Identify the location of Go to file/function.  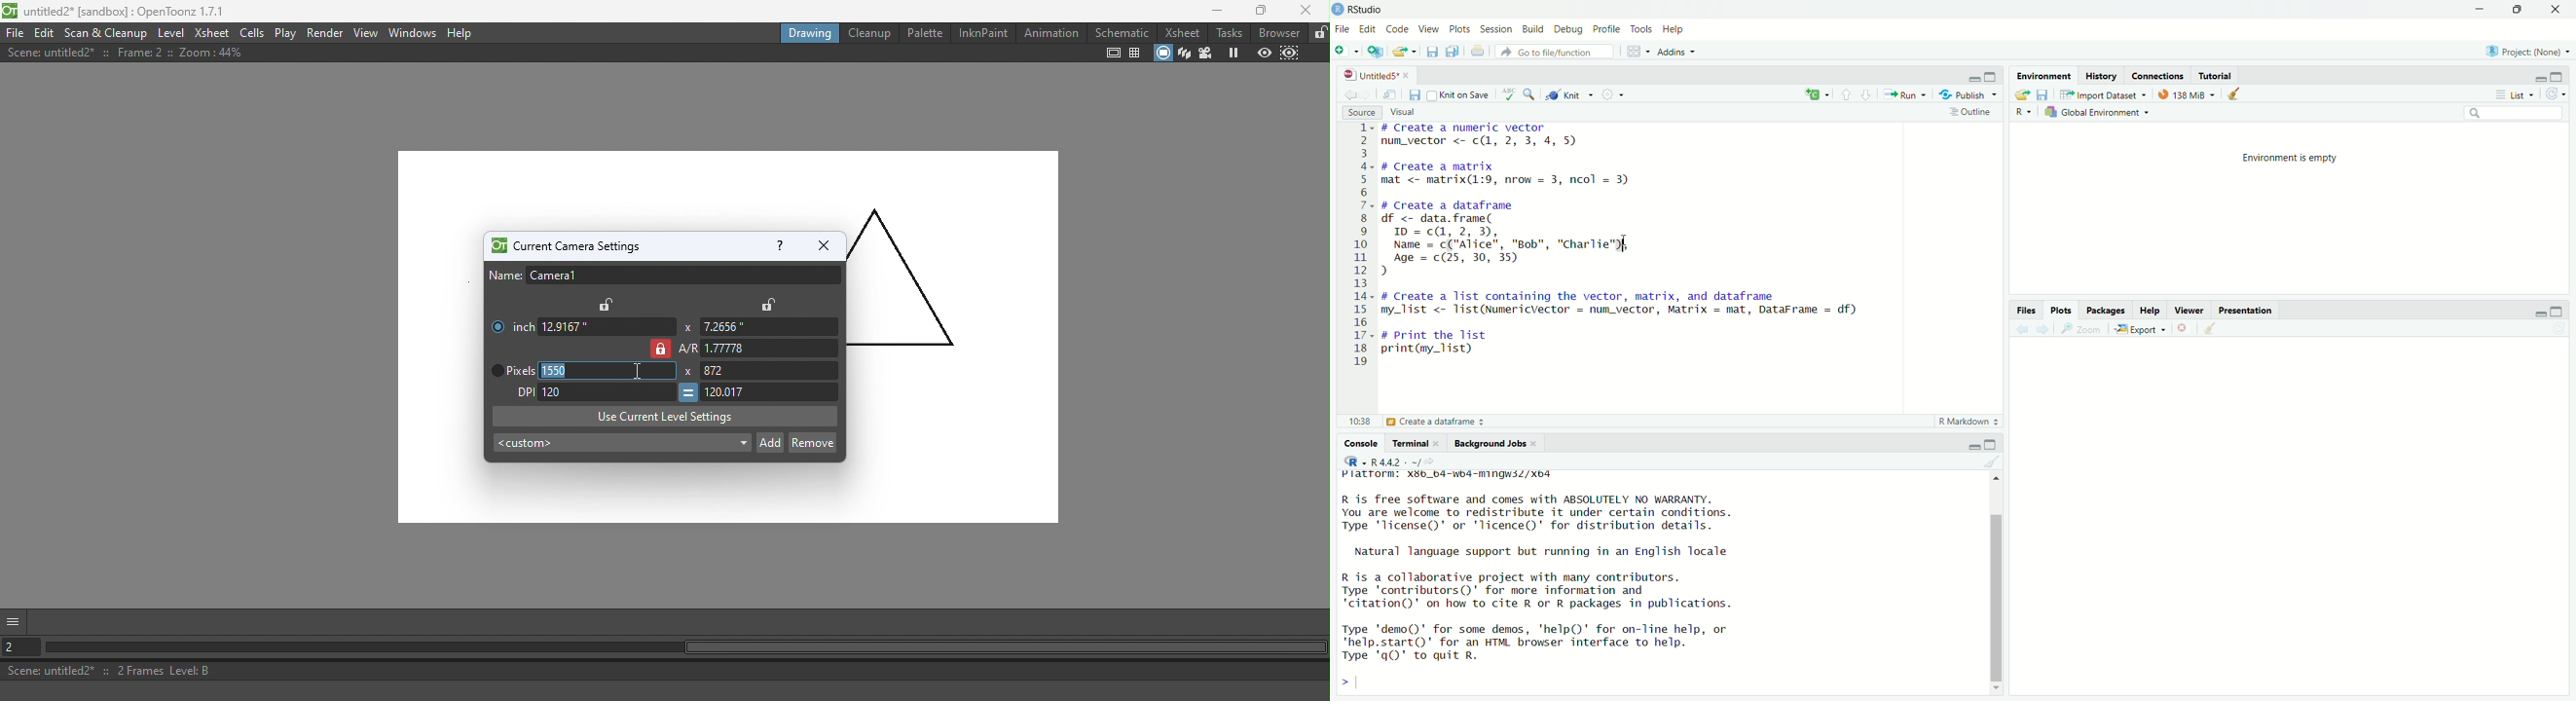
(1546, 51).